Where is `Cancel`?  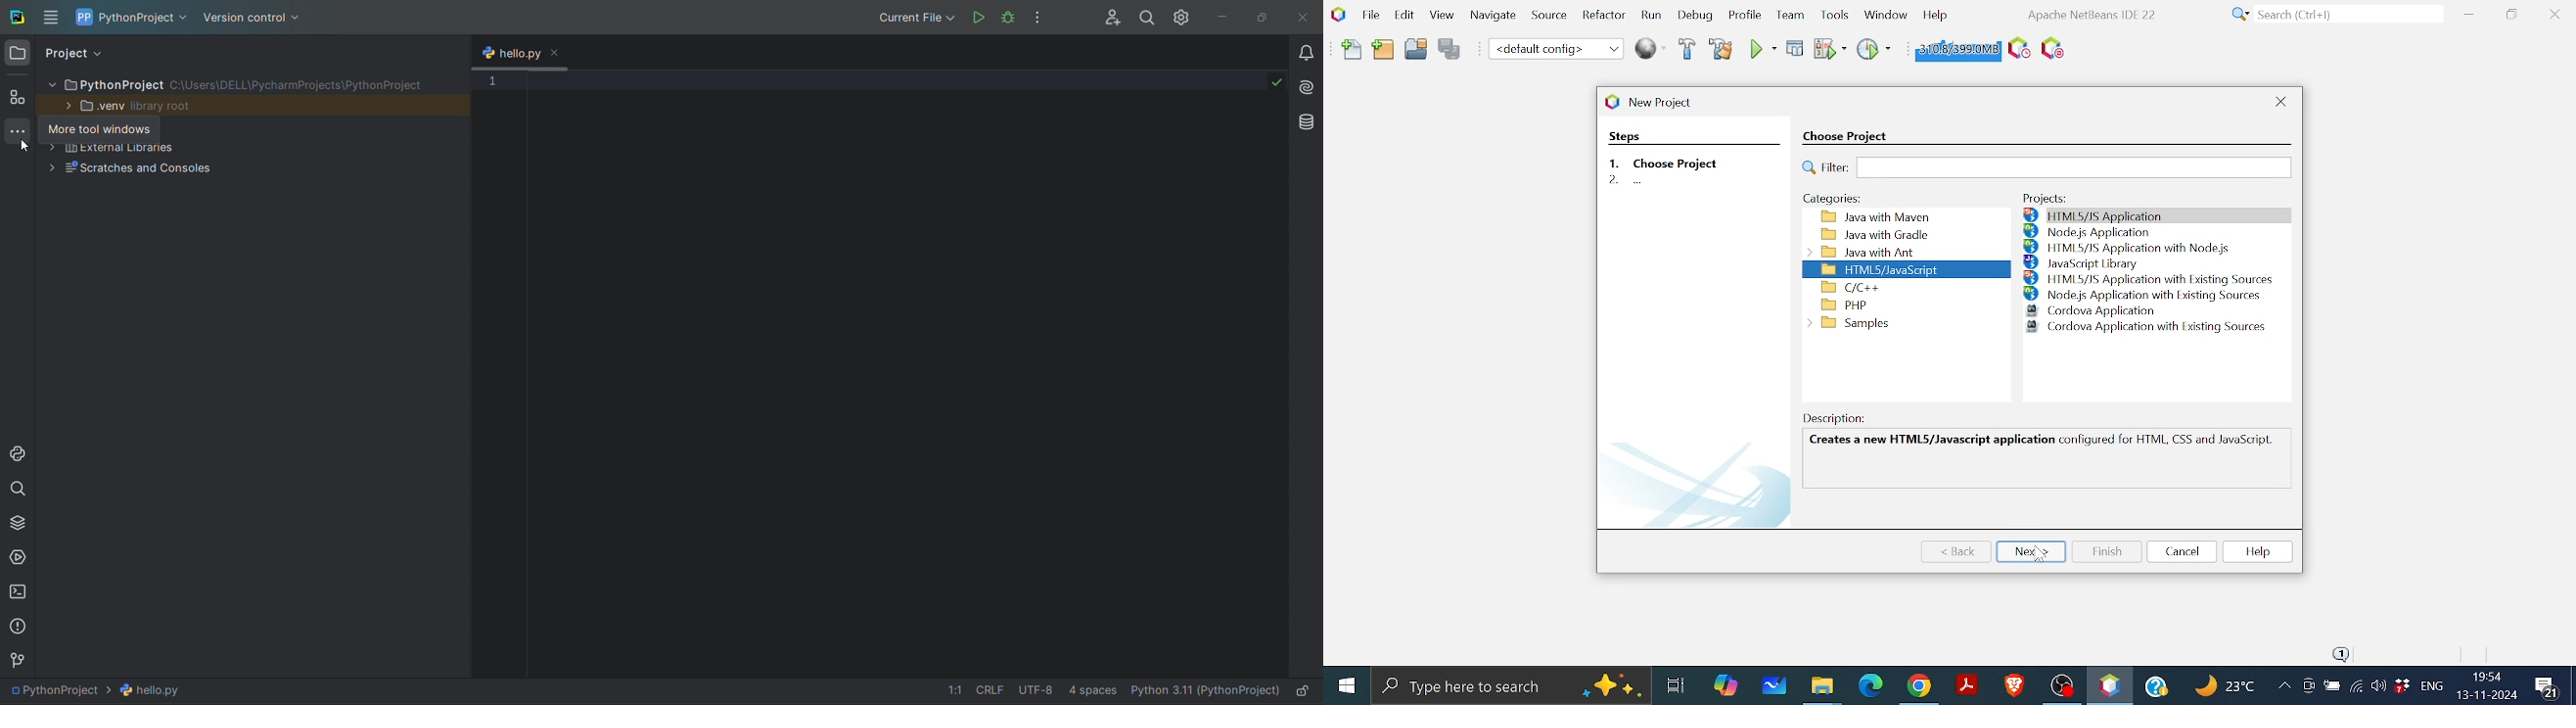 Cancel is located at coordinates (2182, 552).